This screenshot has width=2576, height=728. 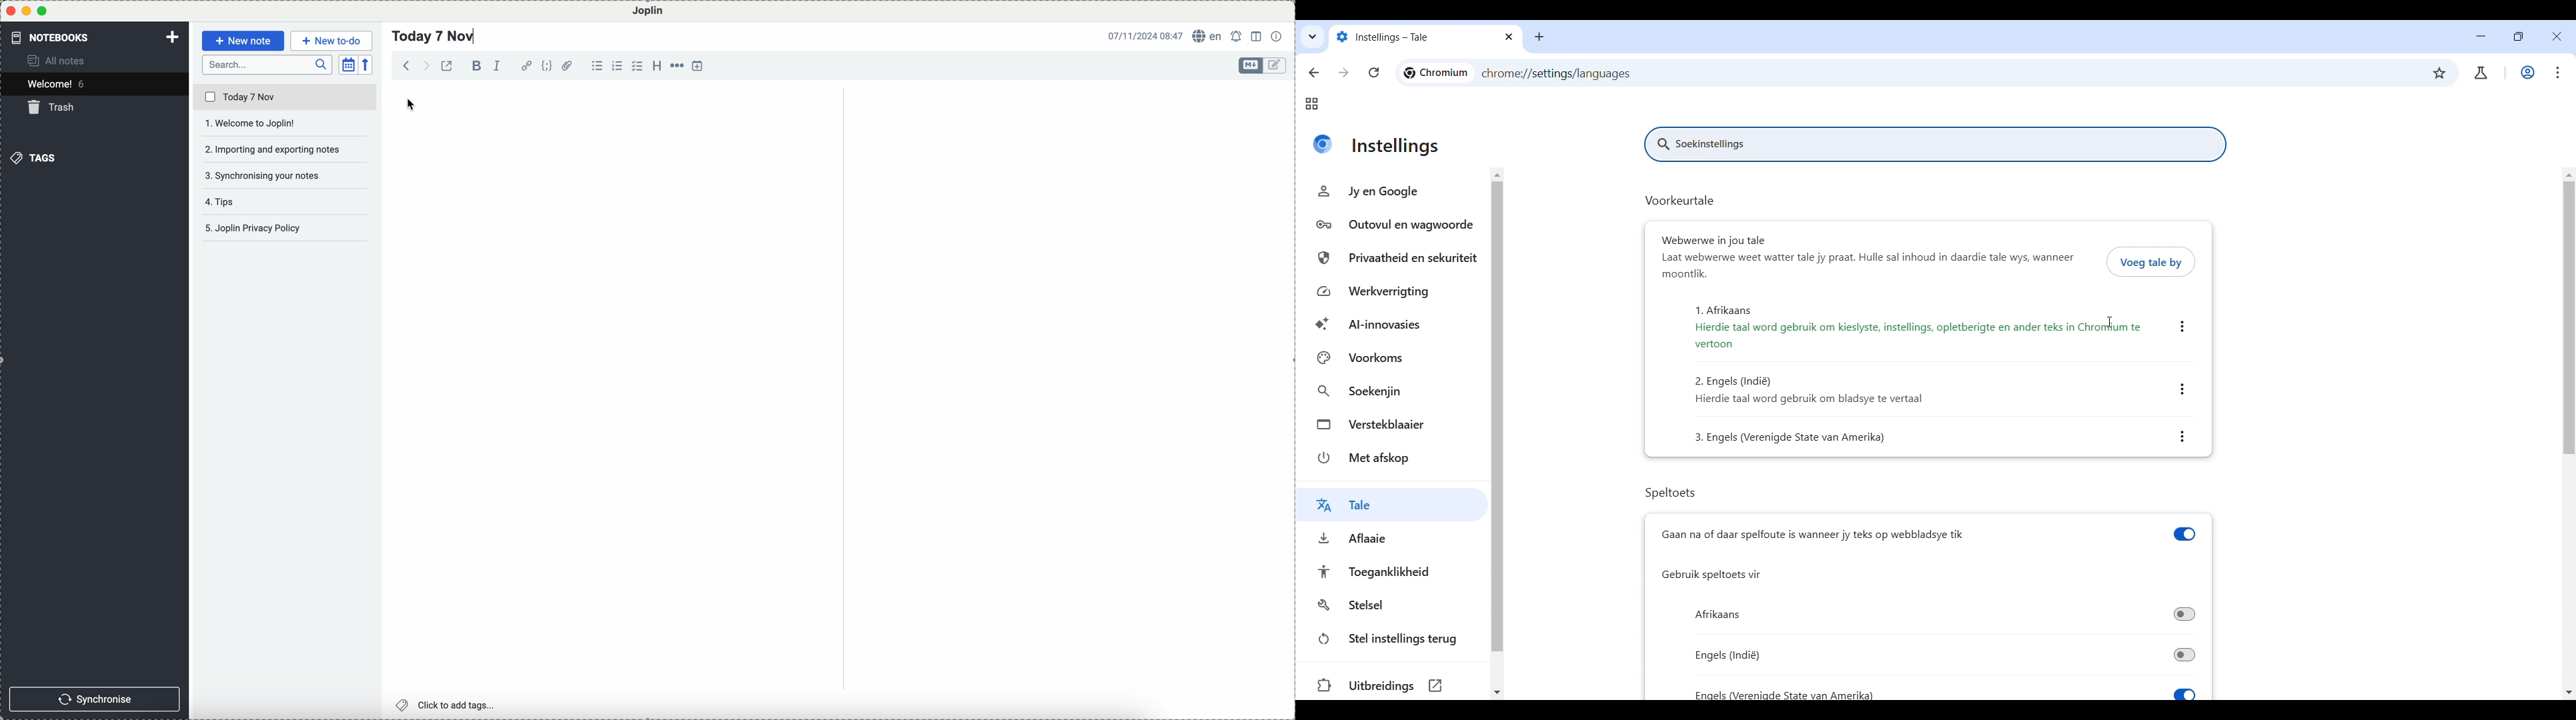 What do you see at coordinates (412, 104) in the screenshot?
I see `cursor` at bounding box center [412, 104].